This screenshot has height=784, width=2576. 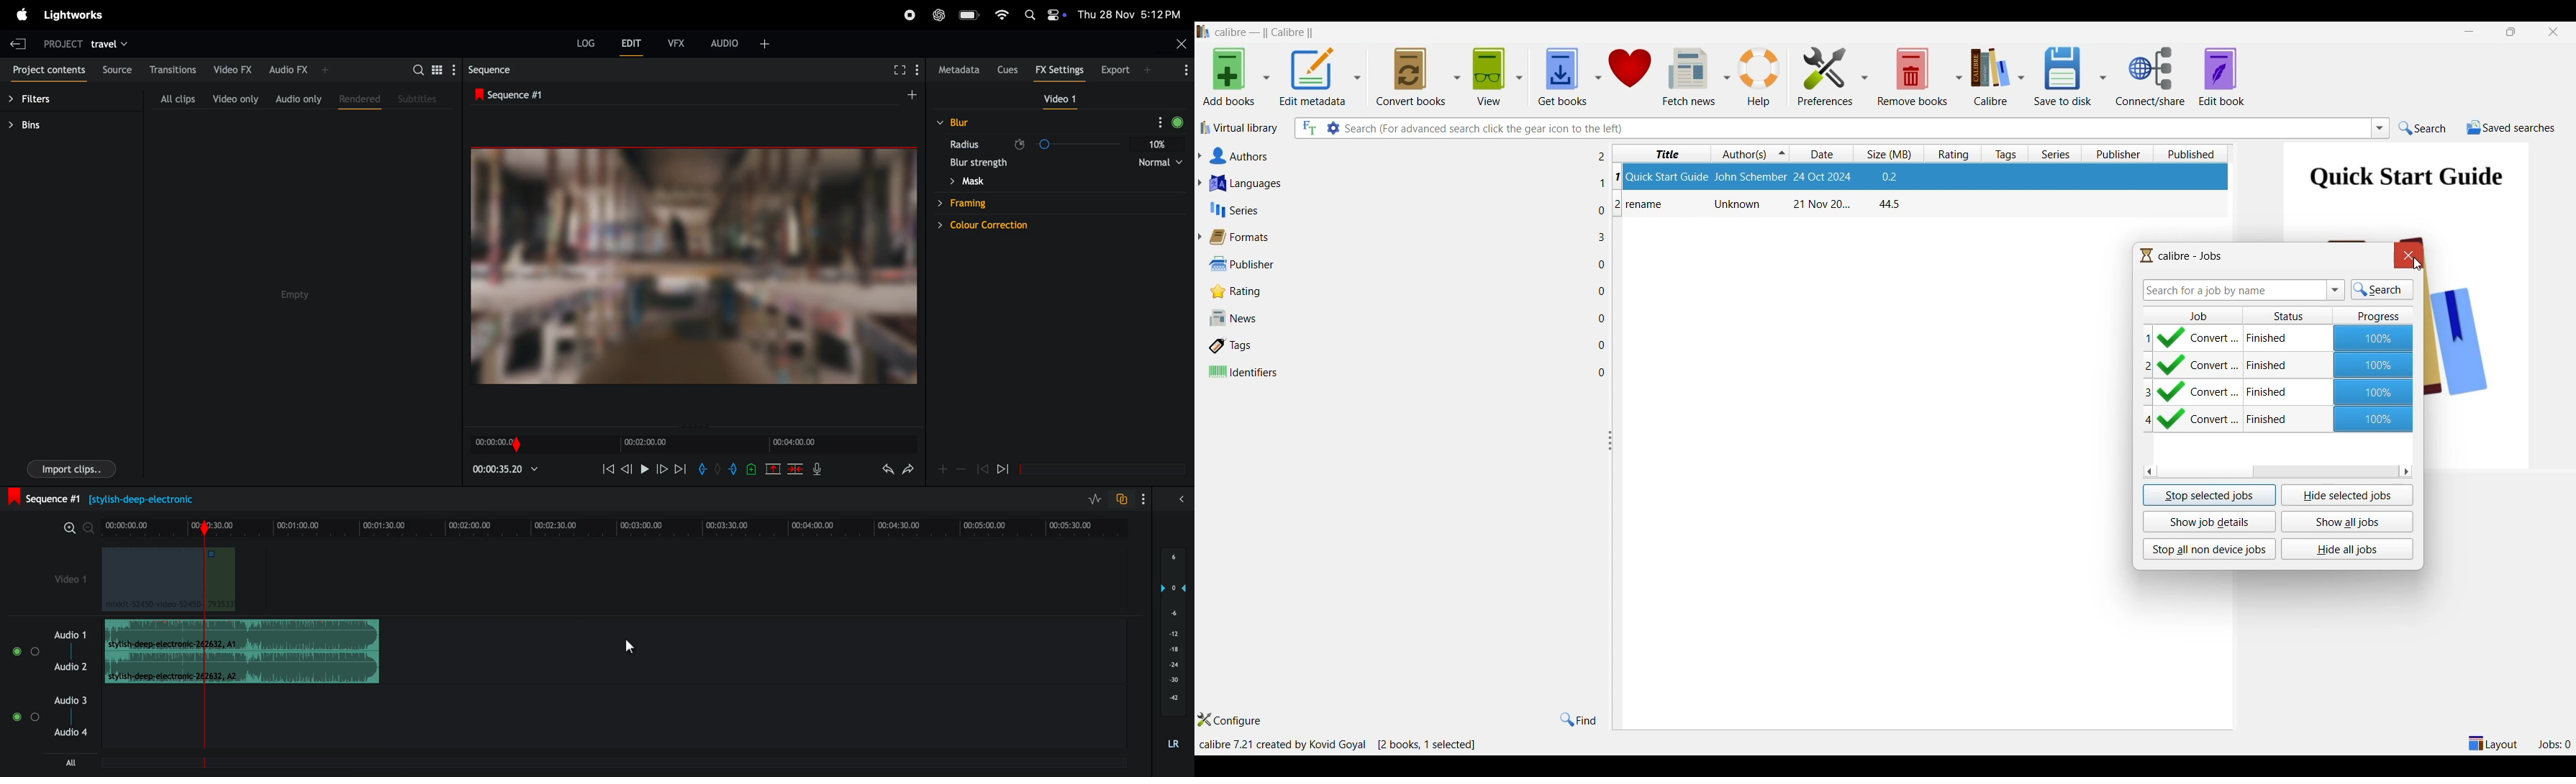 I want to click on Expand authors, so click(x=1199, y=155).